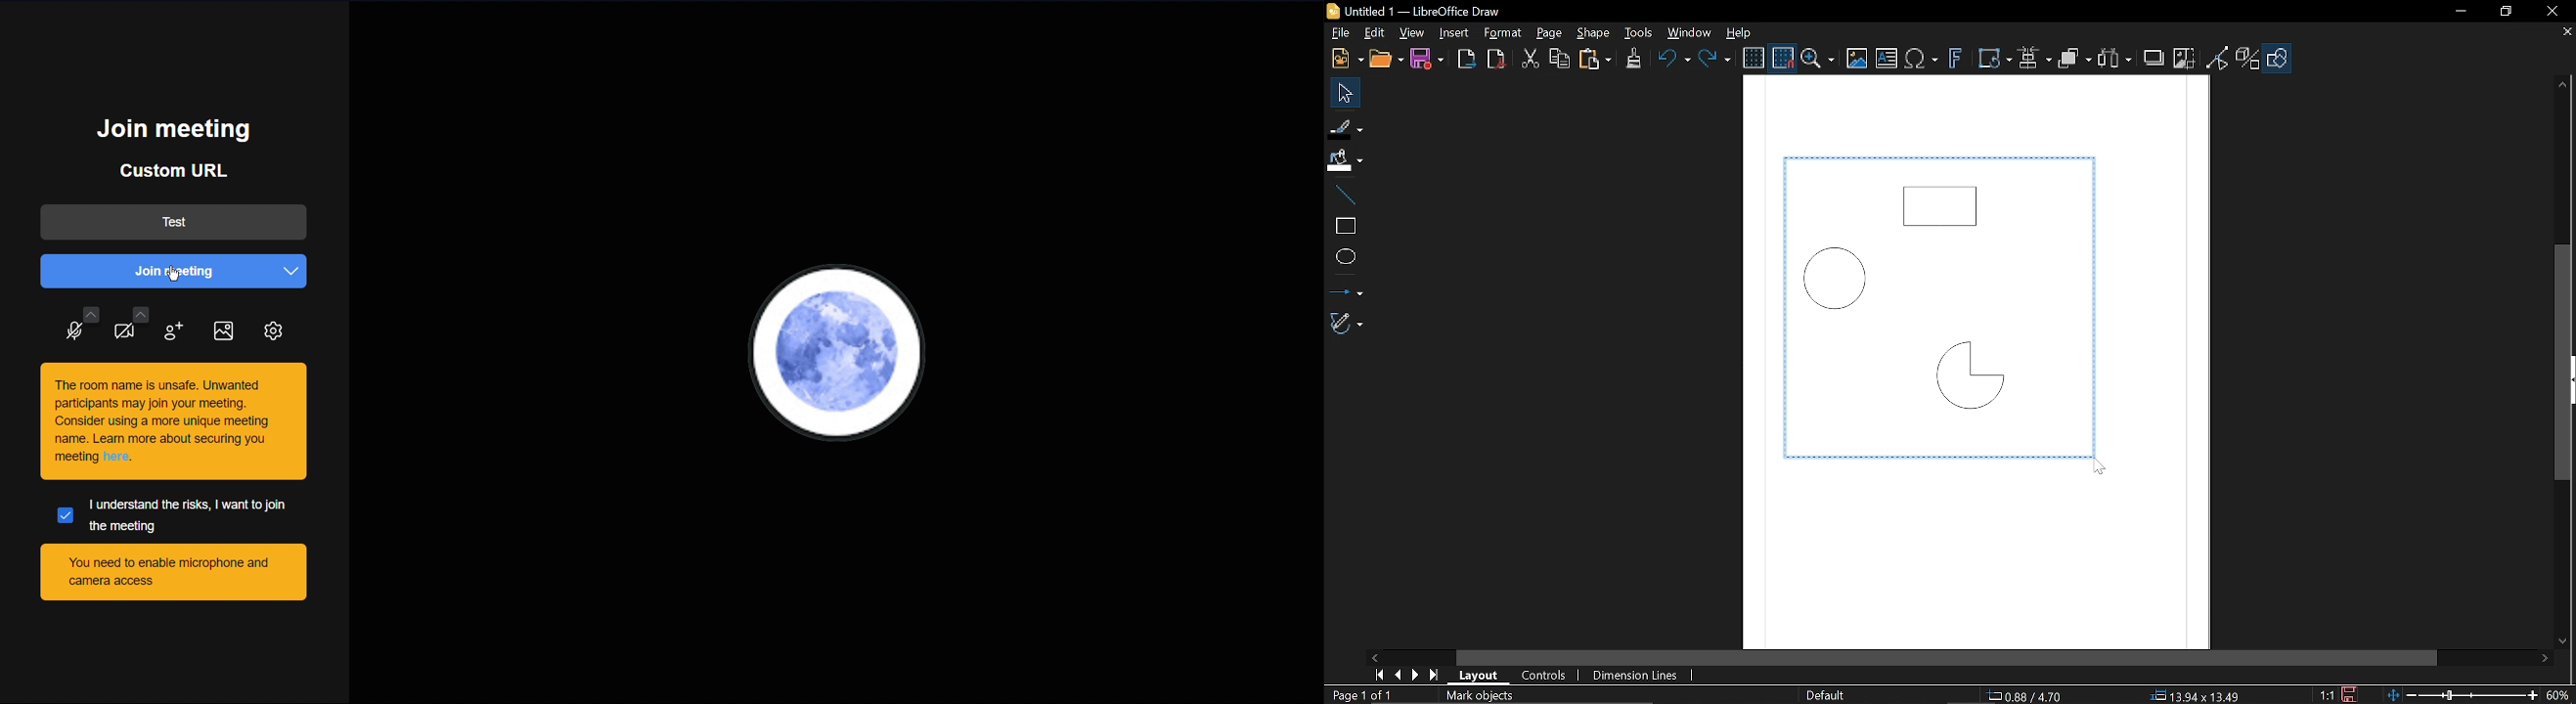  What do you see at coordinates (1346, 128) in the screenshot?
I see `Fill Line ` at bounding box center [1346, 128].